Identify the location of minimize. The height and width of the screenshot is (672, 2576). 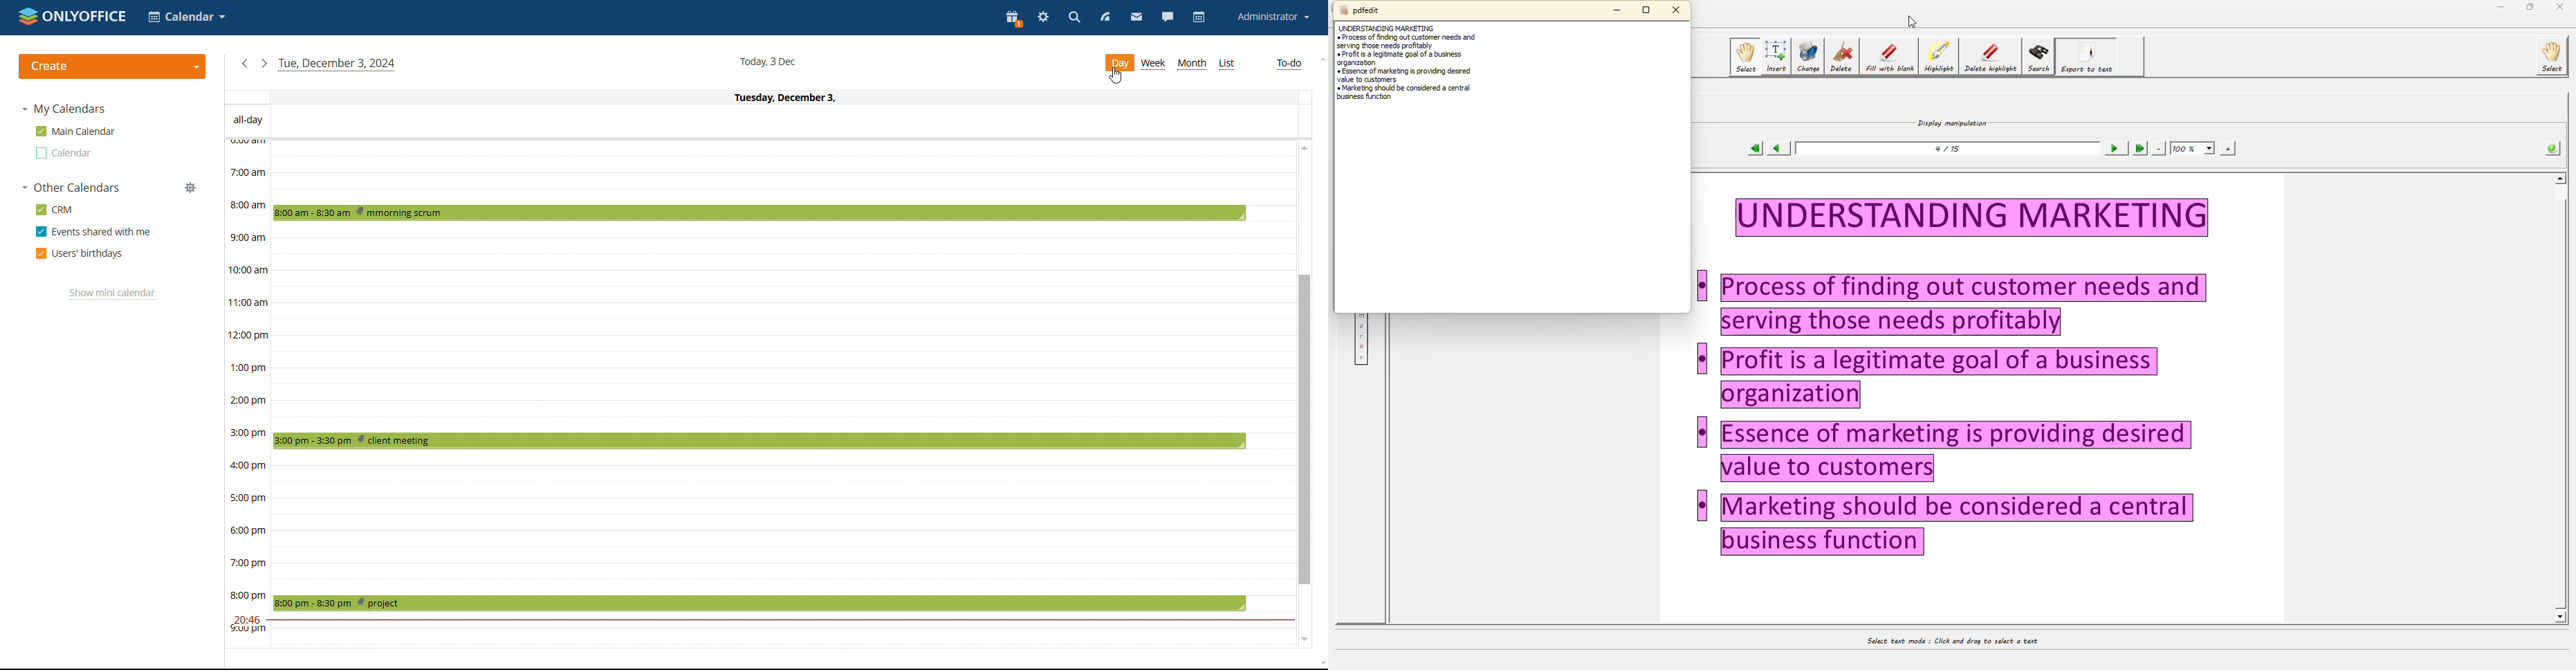
(1619, 10).